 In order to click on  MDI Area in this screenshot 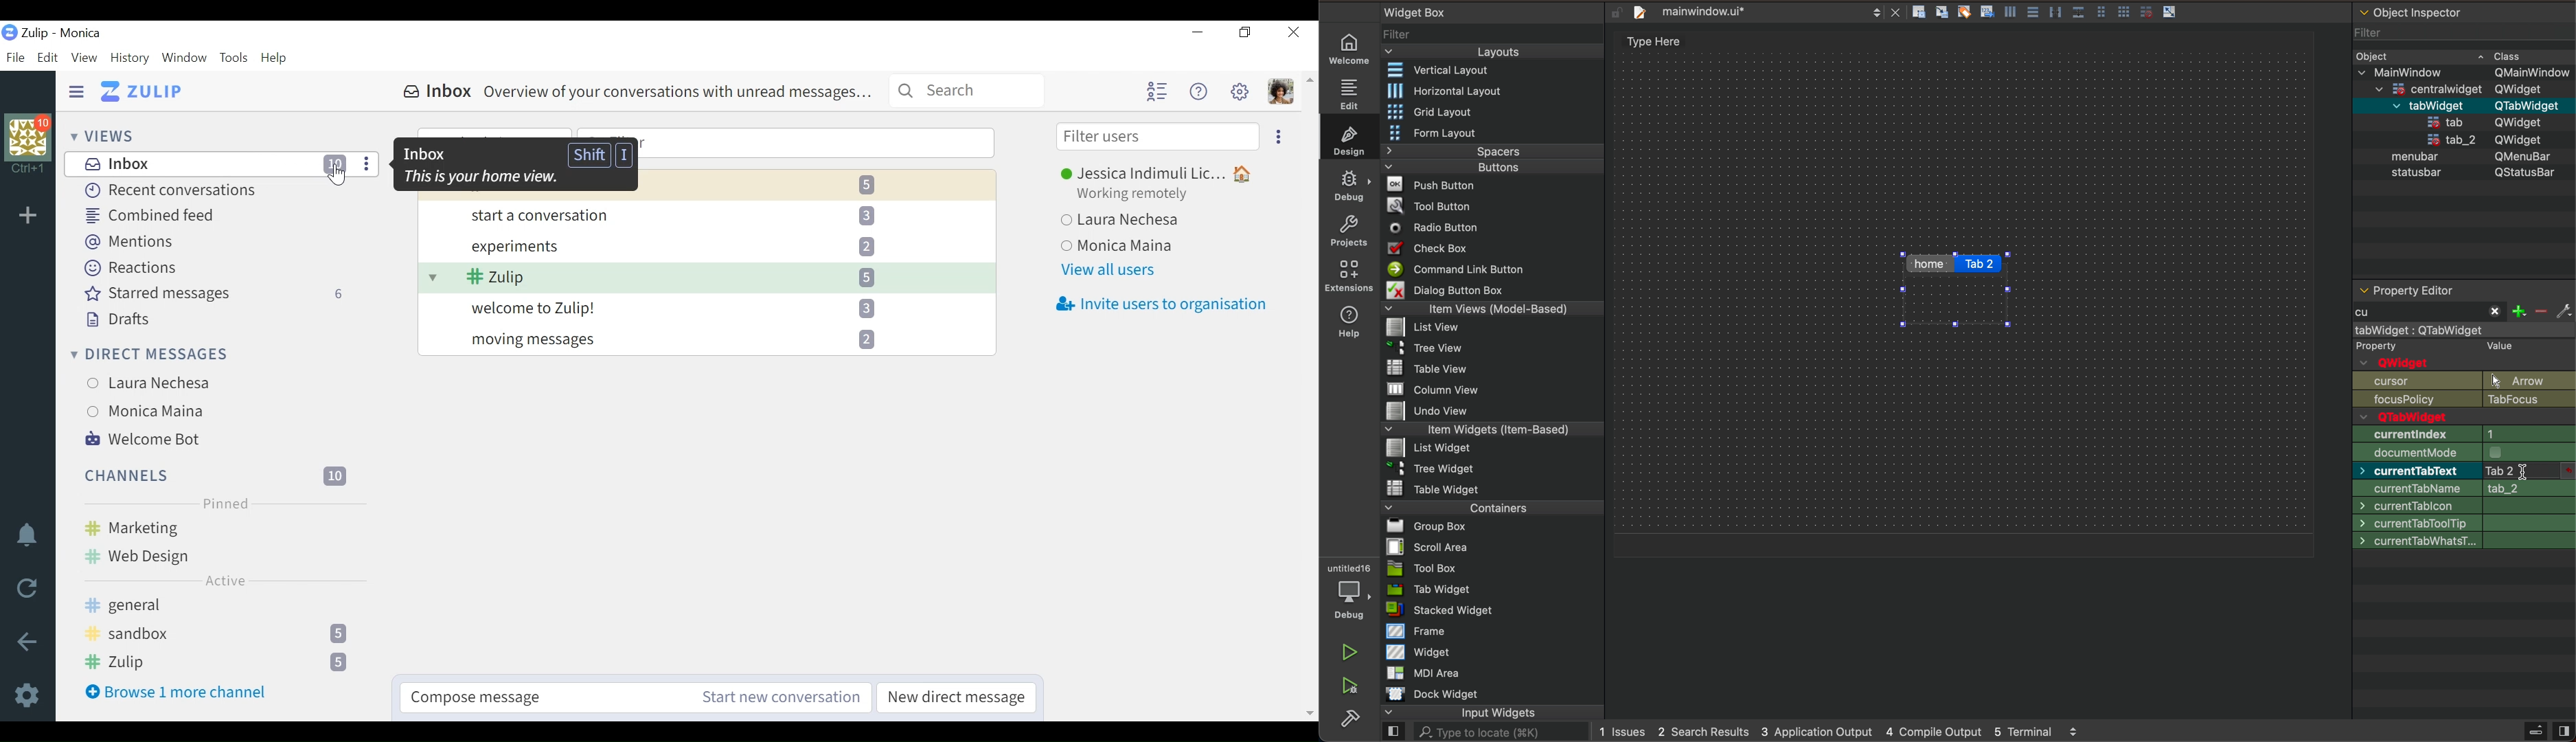, I will do `click(1431, 673)`.